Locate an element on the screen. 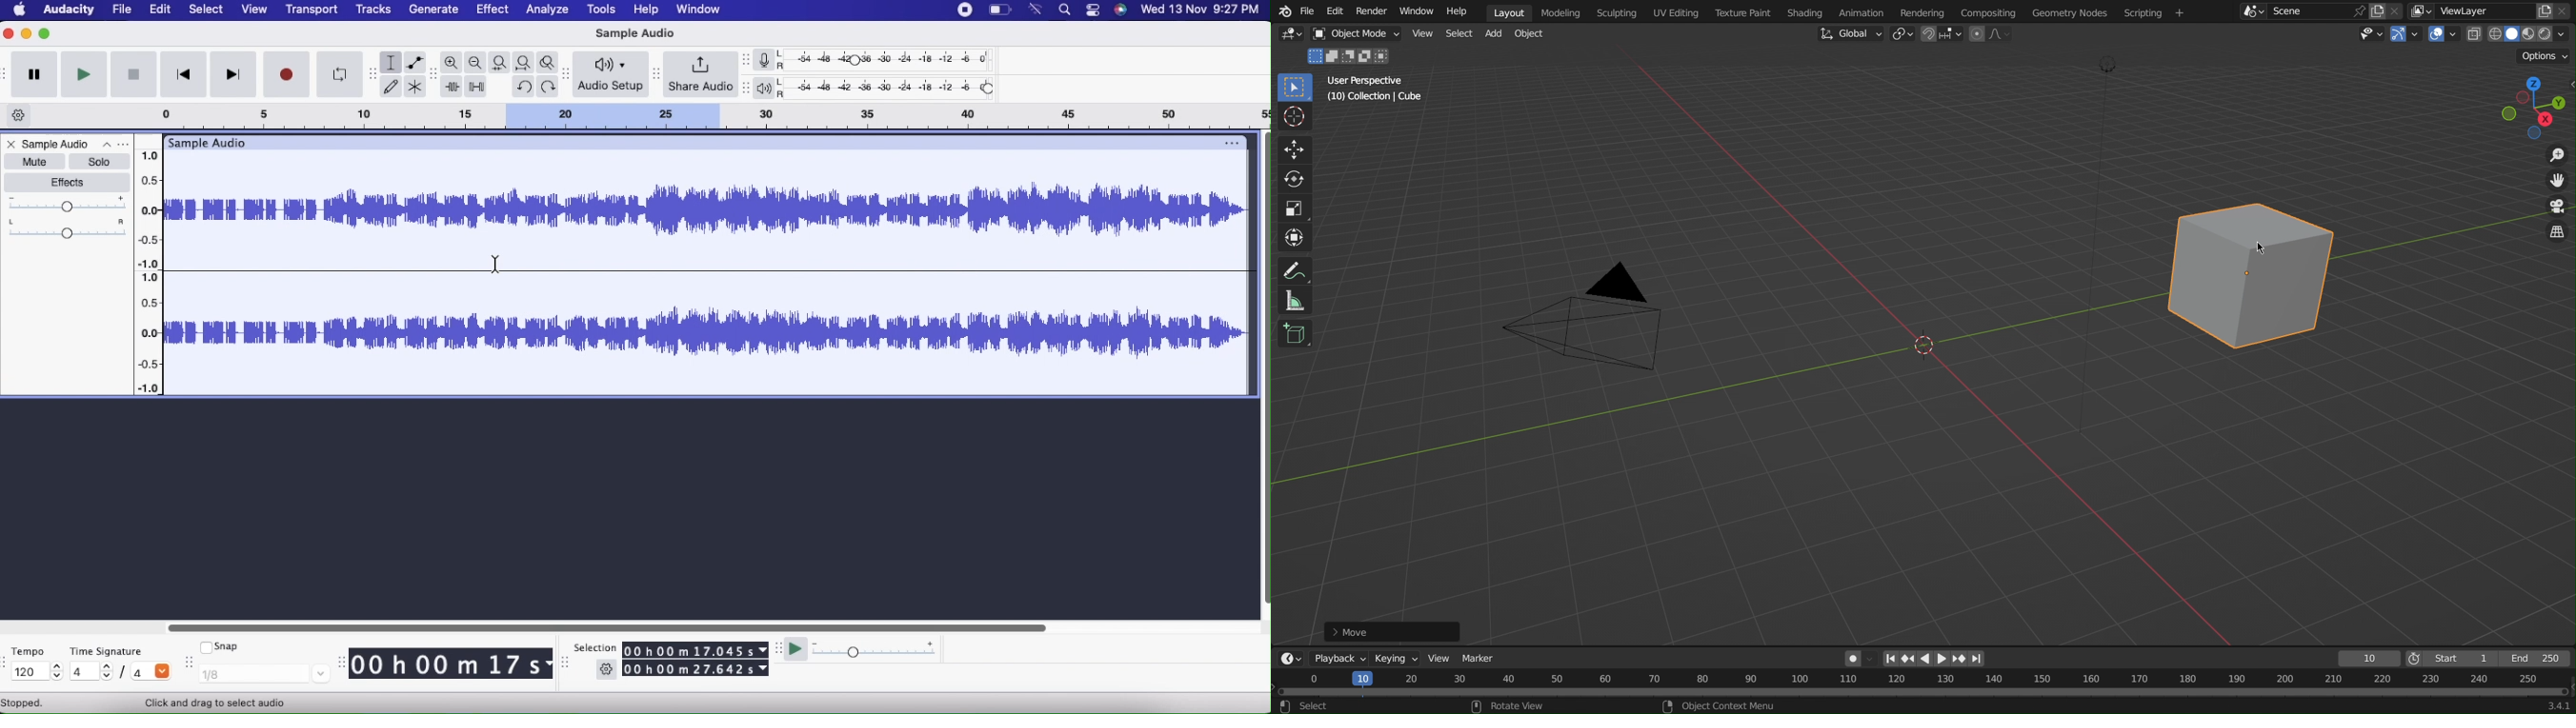  Move is located at coordinates (1394, 628).